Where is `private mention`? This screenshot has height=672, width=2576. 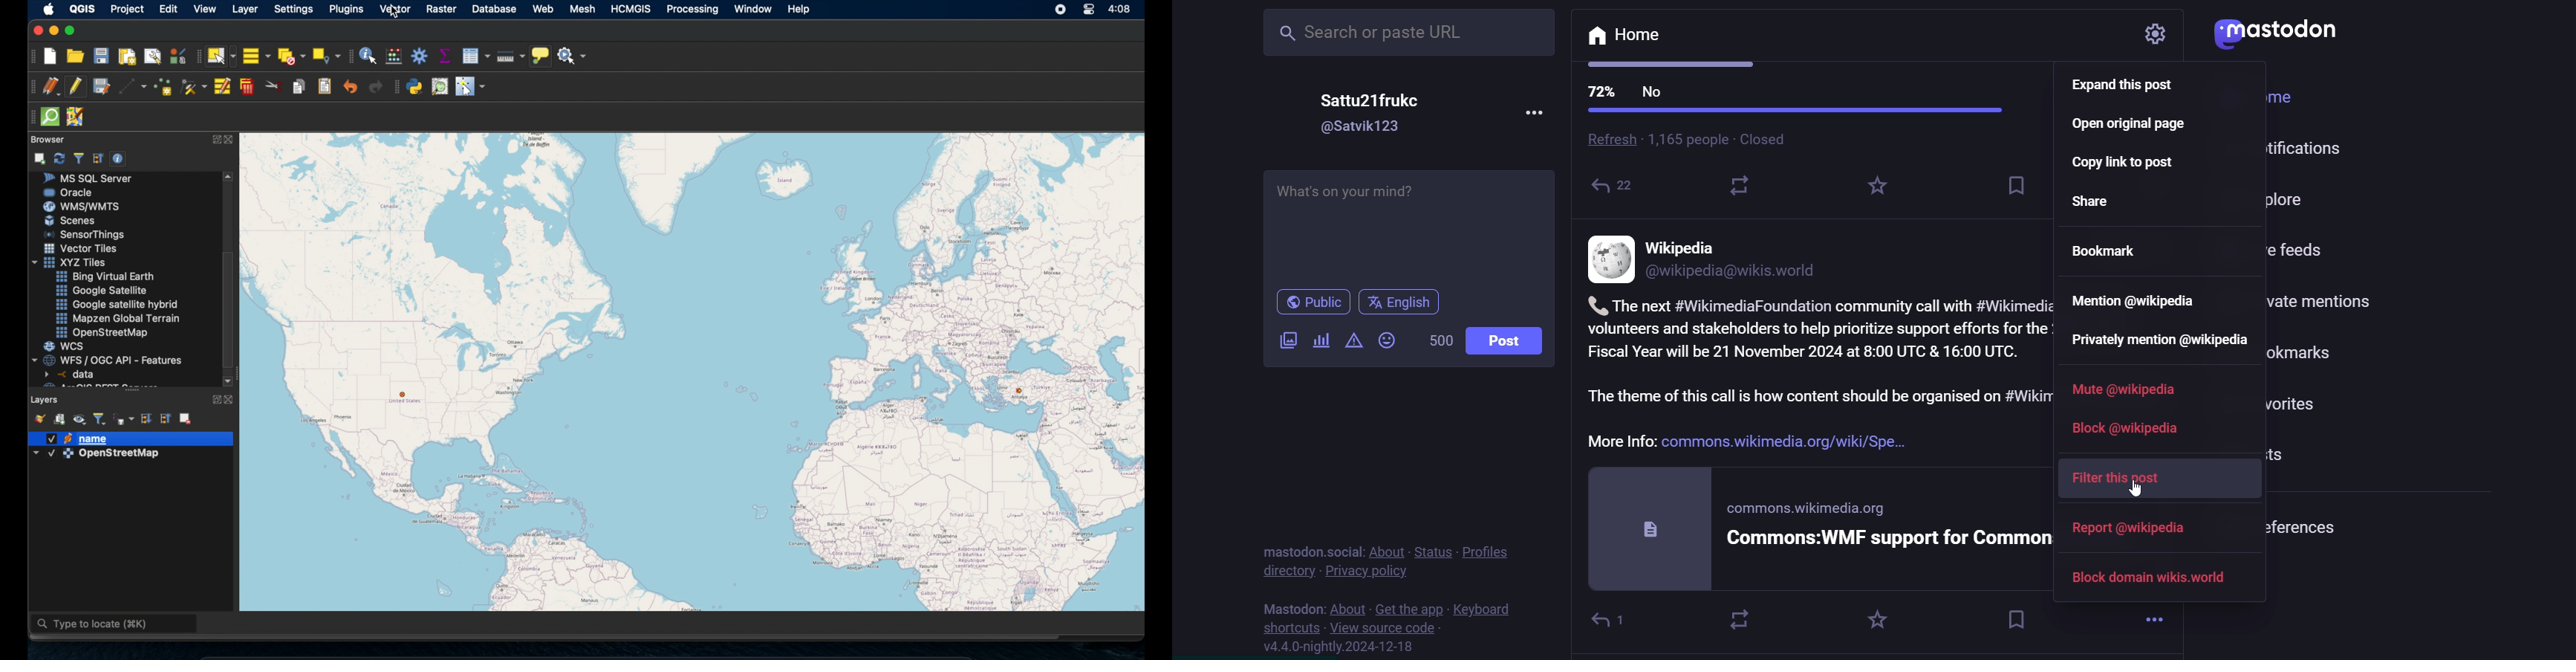 private mention is located at coordinates (2156, 340).